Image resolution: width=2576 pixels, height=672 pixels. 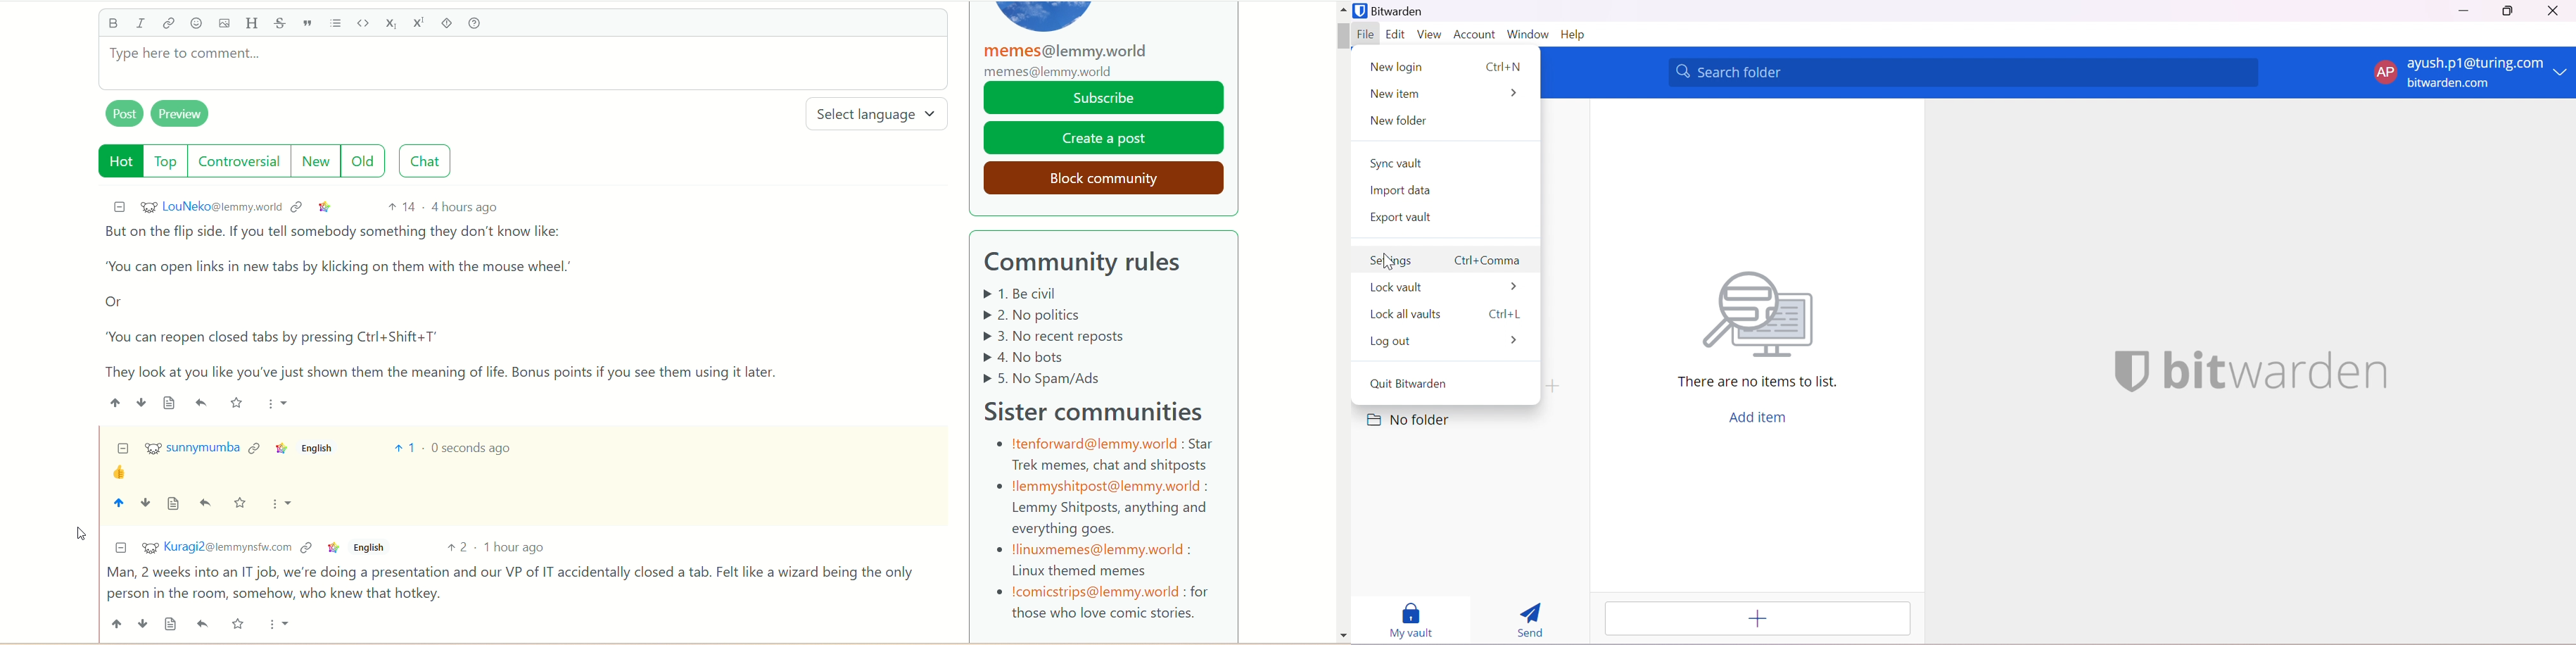 I want to click on sister community, so click(x=1101, y=409).